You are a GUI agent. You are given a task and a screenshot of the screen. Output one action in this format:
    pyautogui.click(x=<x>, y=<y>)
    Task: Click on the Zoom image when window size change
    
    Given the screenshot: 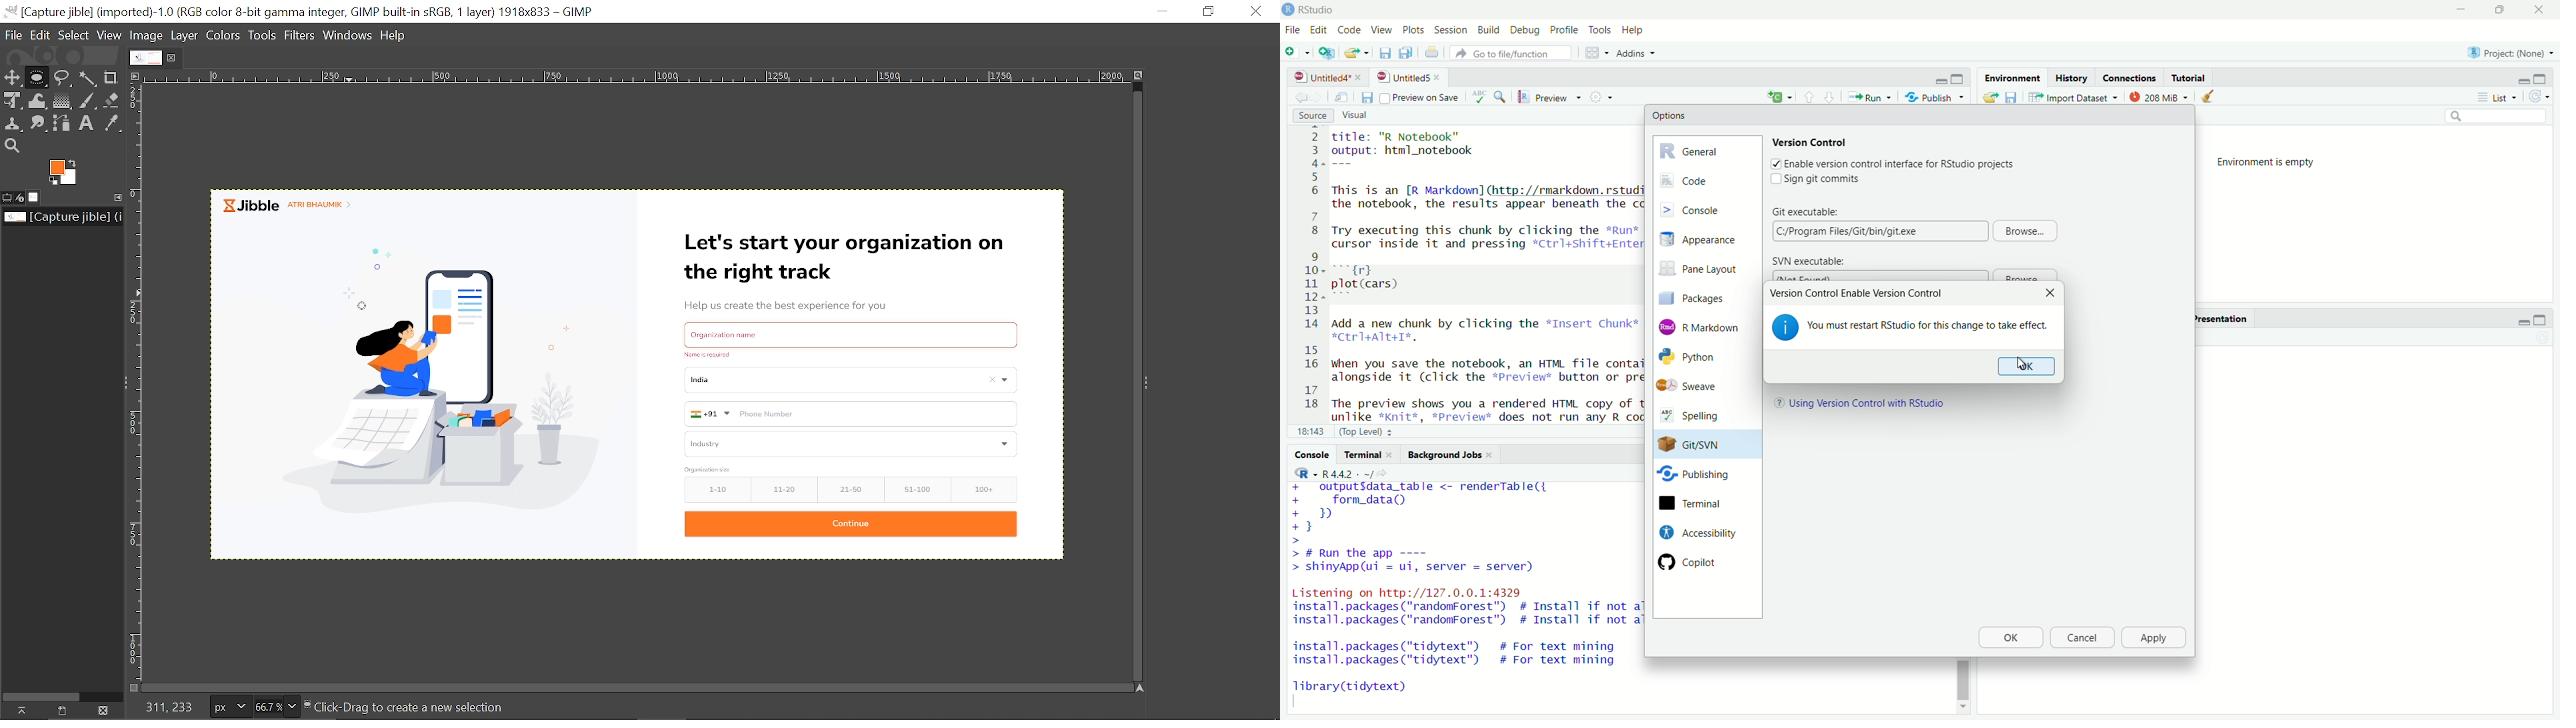 What is the action you would take?
    pyautogui.click(x=1136, y=76)
    